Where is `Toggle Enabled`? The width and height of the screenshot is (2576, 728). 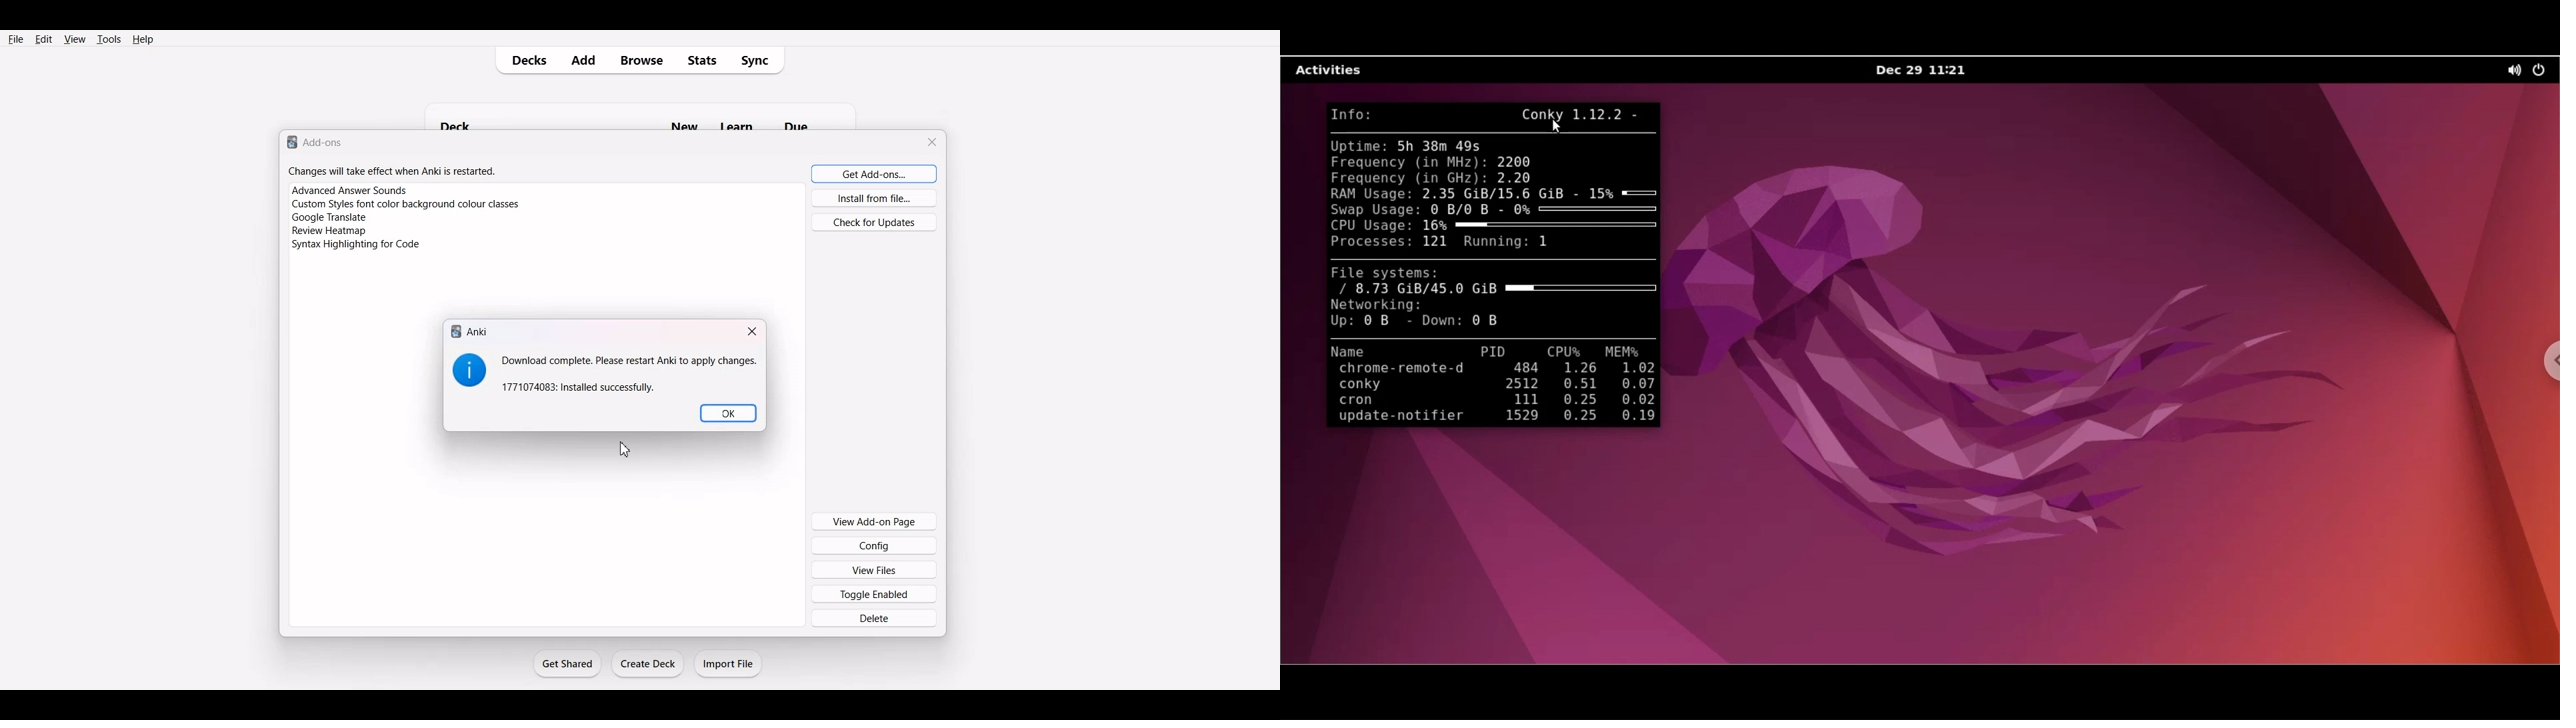
Toggle Enabled is located at coordinates (875, 593).